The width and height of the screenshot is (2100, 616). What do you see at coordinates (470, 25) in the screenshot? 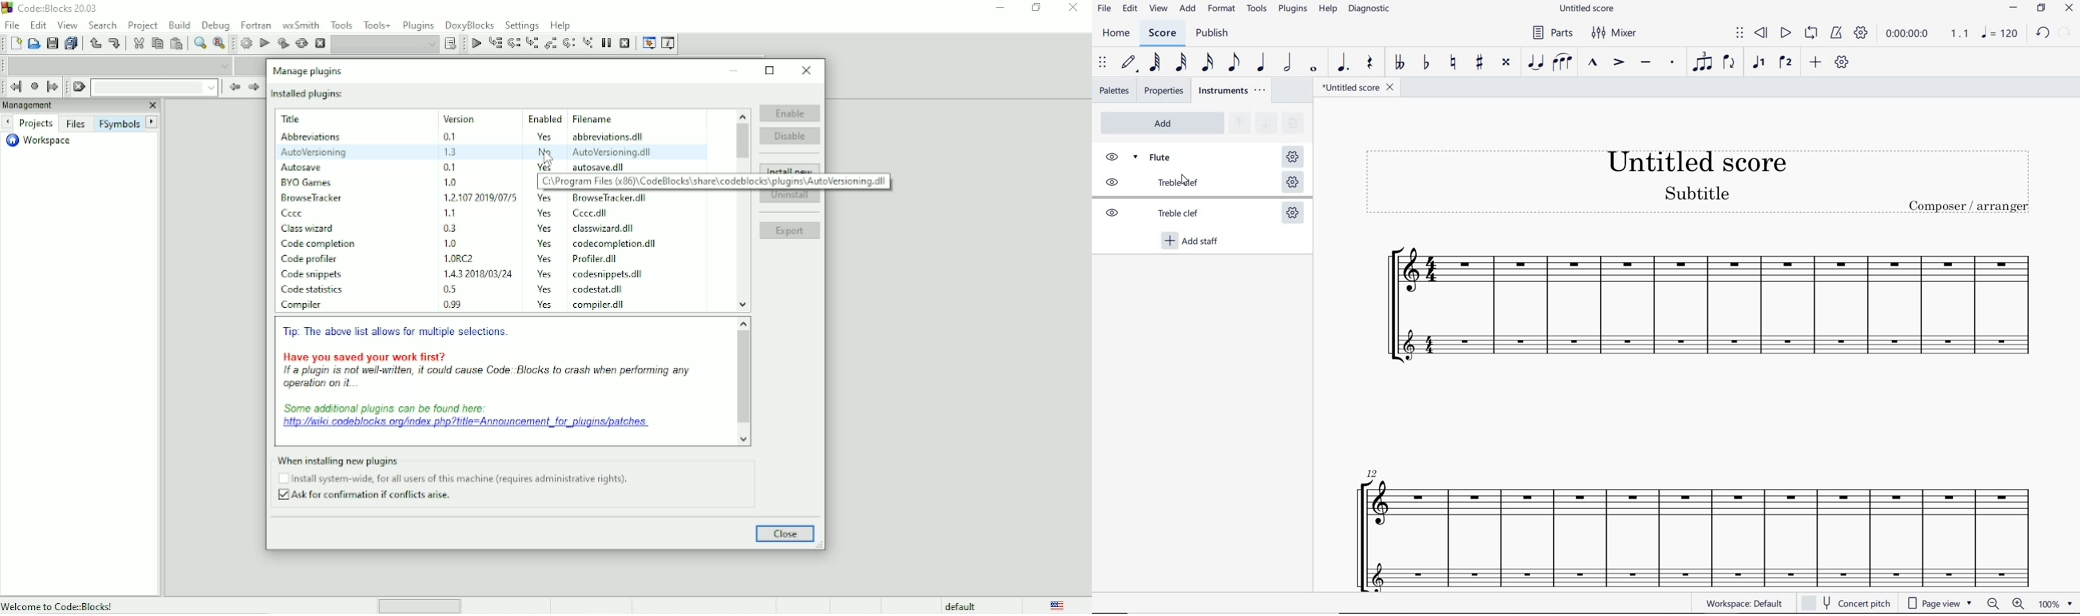
I see `DoxyBlocks` at bounding box center [470, 25].